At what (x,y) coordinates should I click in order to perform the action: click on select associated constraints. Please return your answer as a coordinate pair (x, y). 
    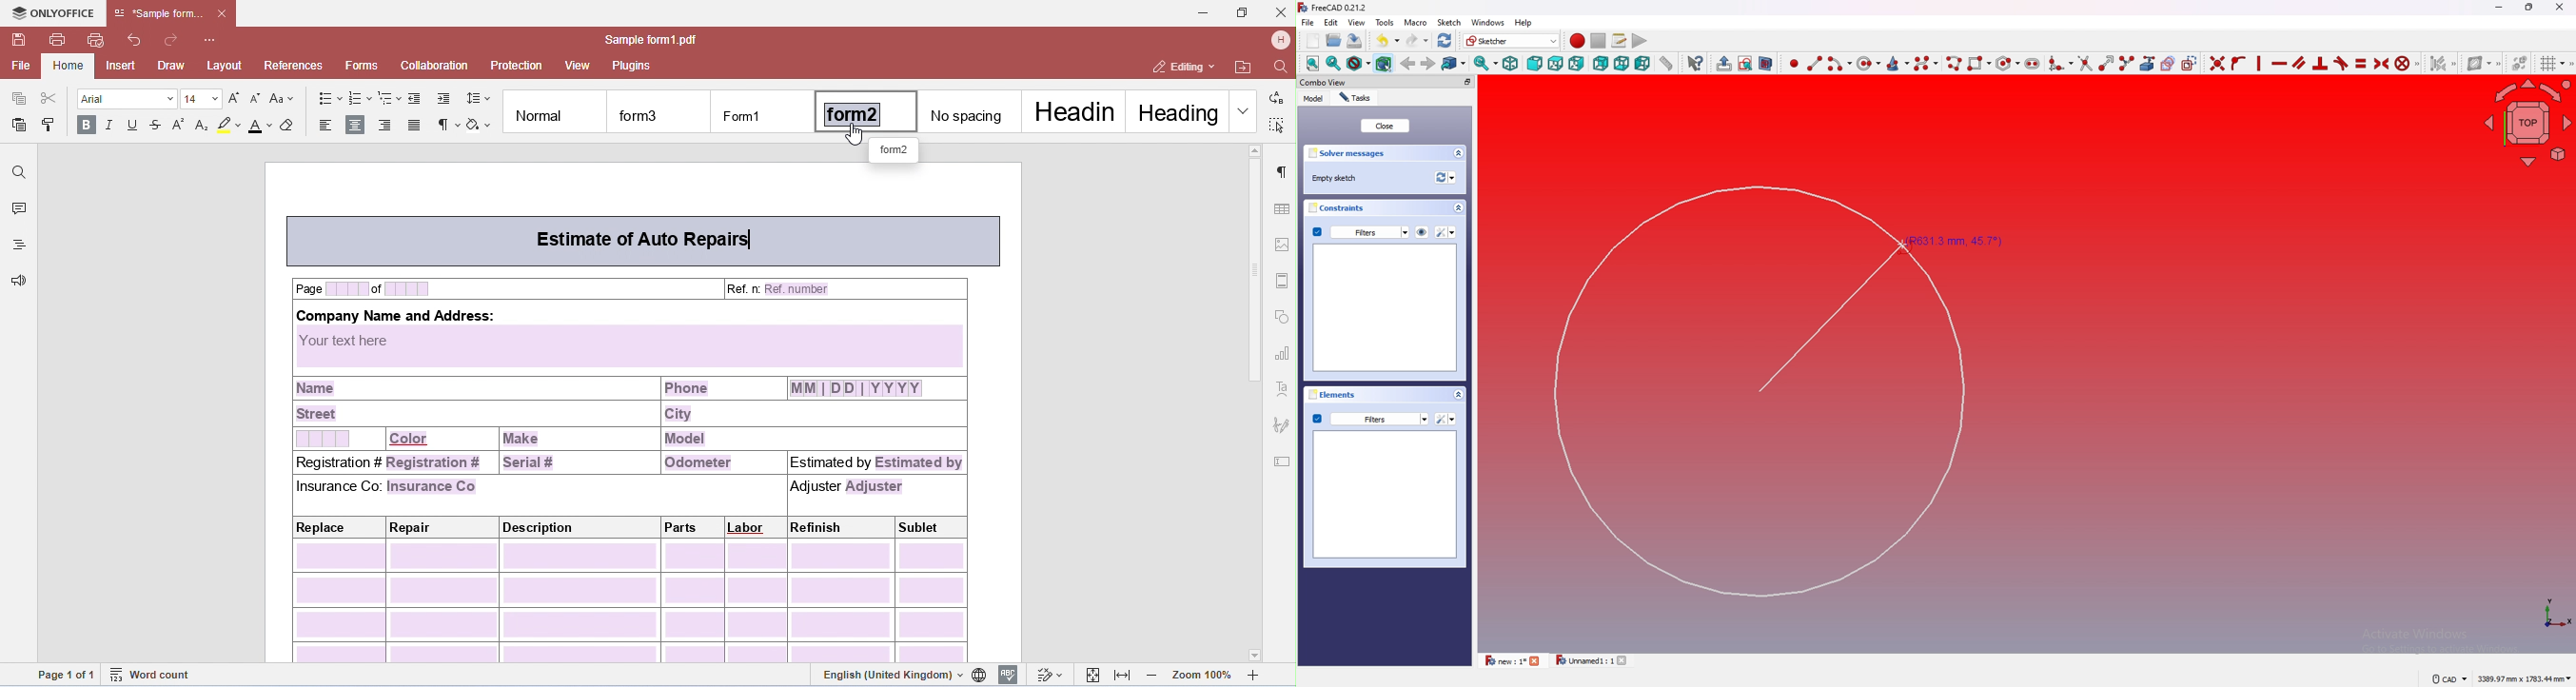
    Looking at the image, I should click on (2444, 62).